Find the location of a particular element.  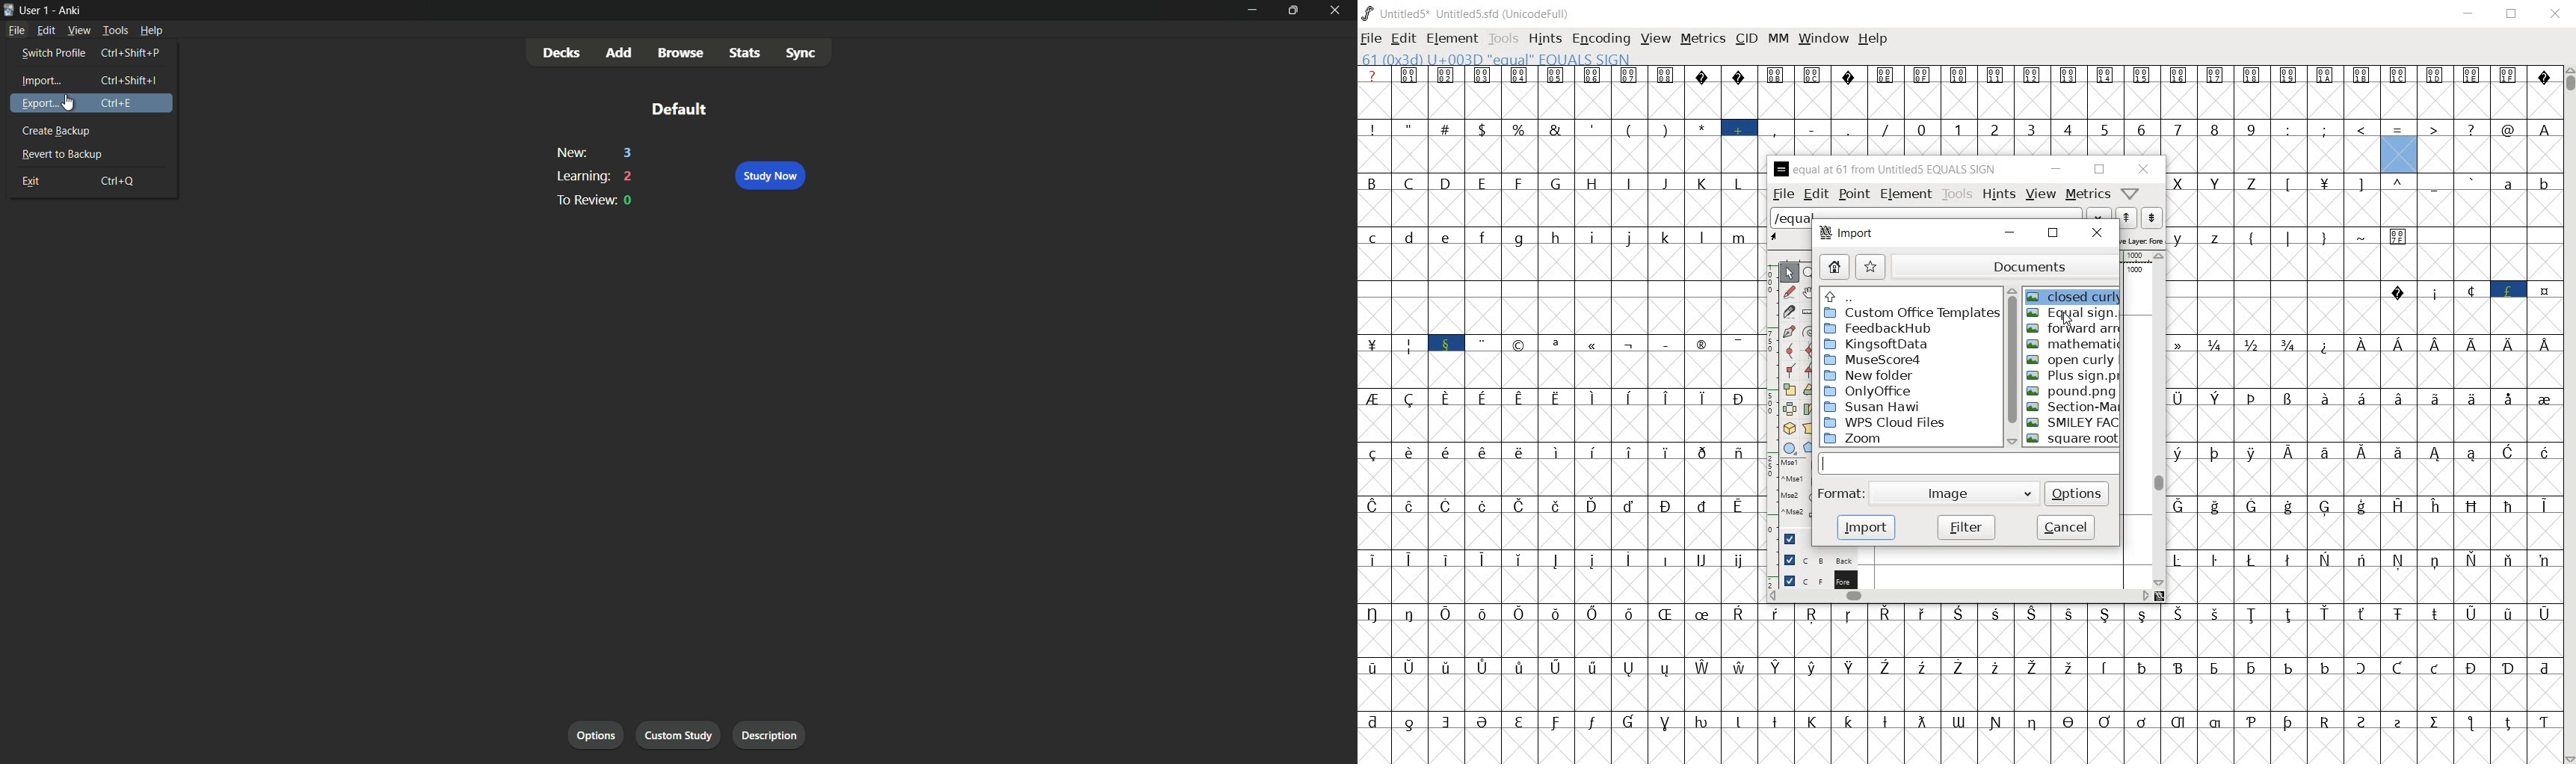

documents is located at coordinates (2001, 268).